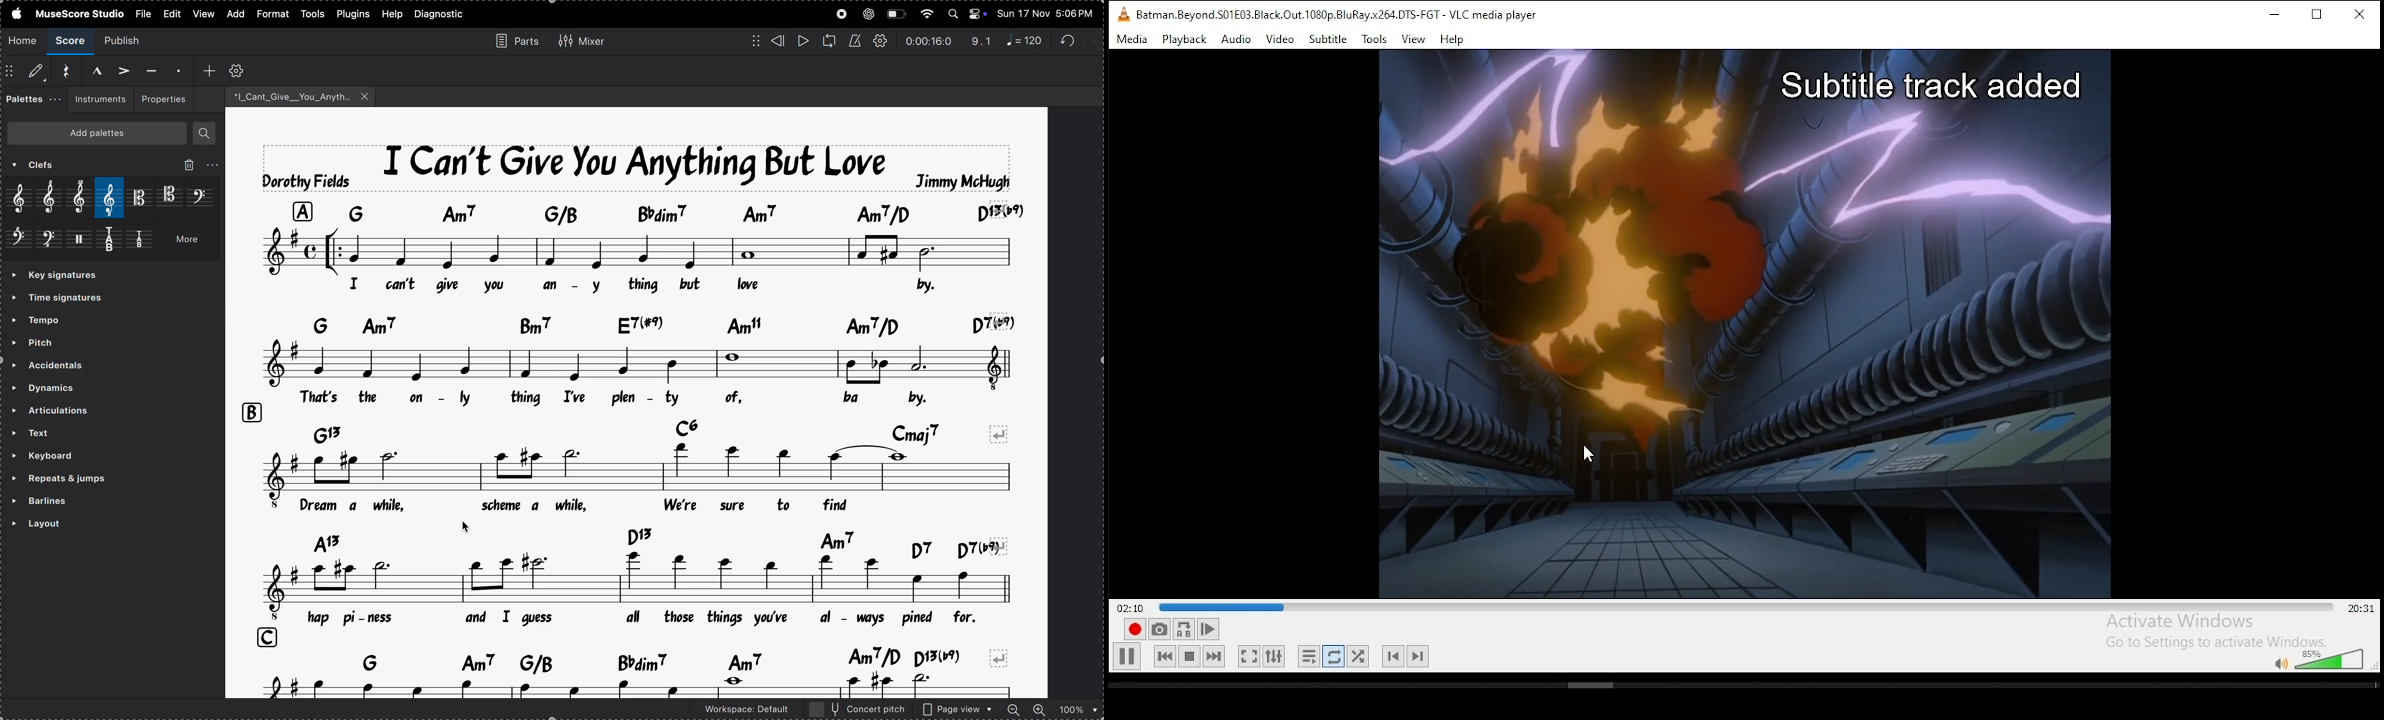 The width and height of the screenshot is (2408, 728). Describe the element at coordinates (981, 41) in the screenshot. I see `redo` at that location.